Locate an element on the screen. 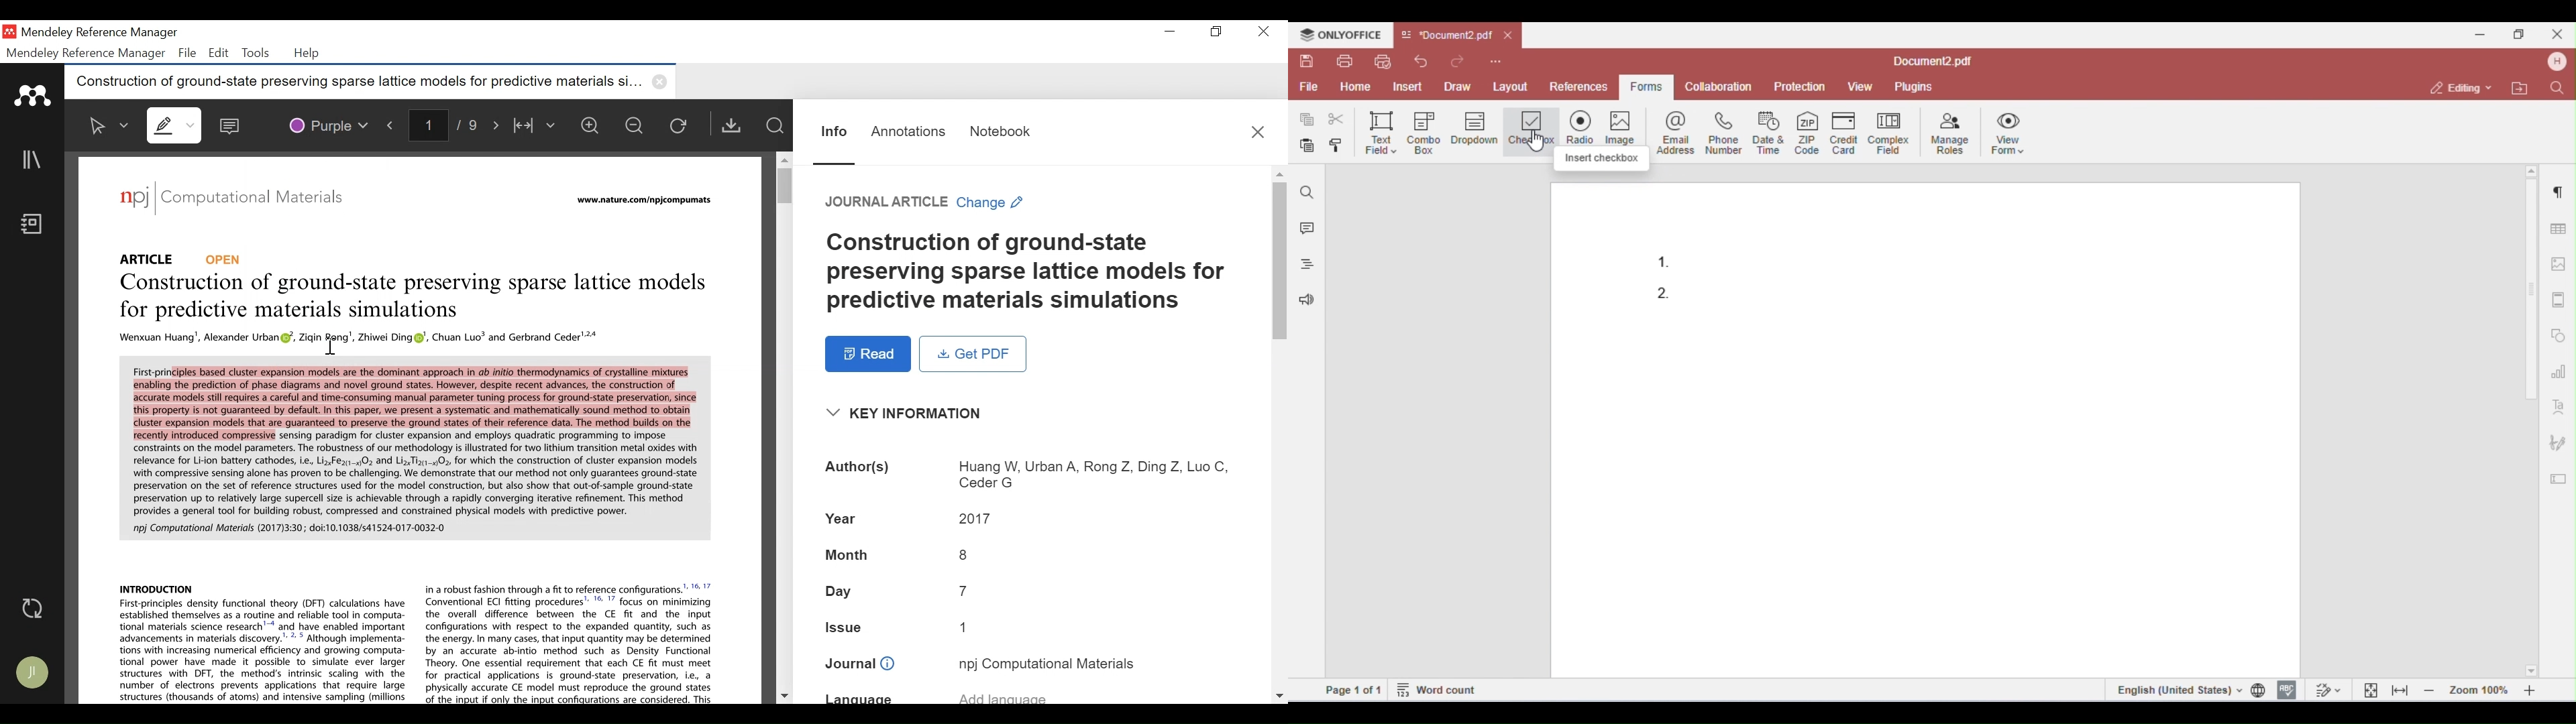 The width and height of the screenshot is (2576, 728). Close is located at coordinates (1265, 32).